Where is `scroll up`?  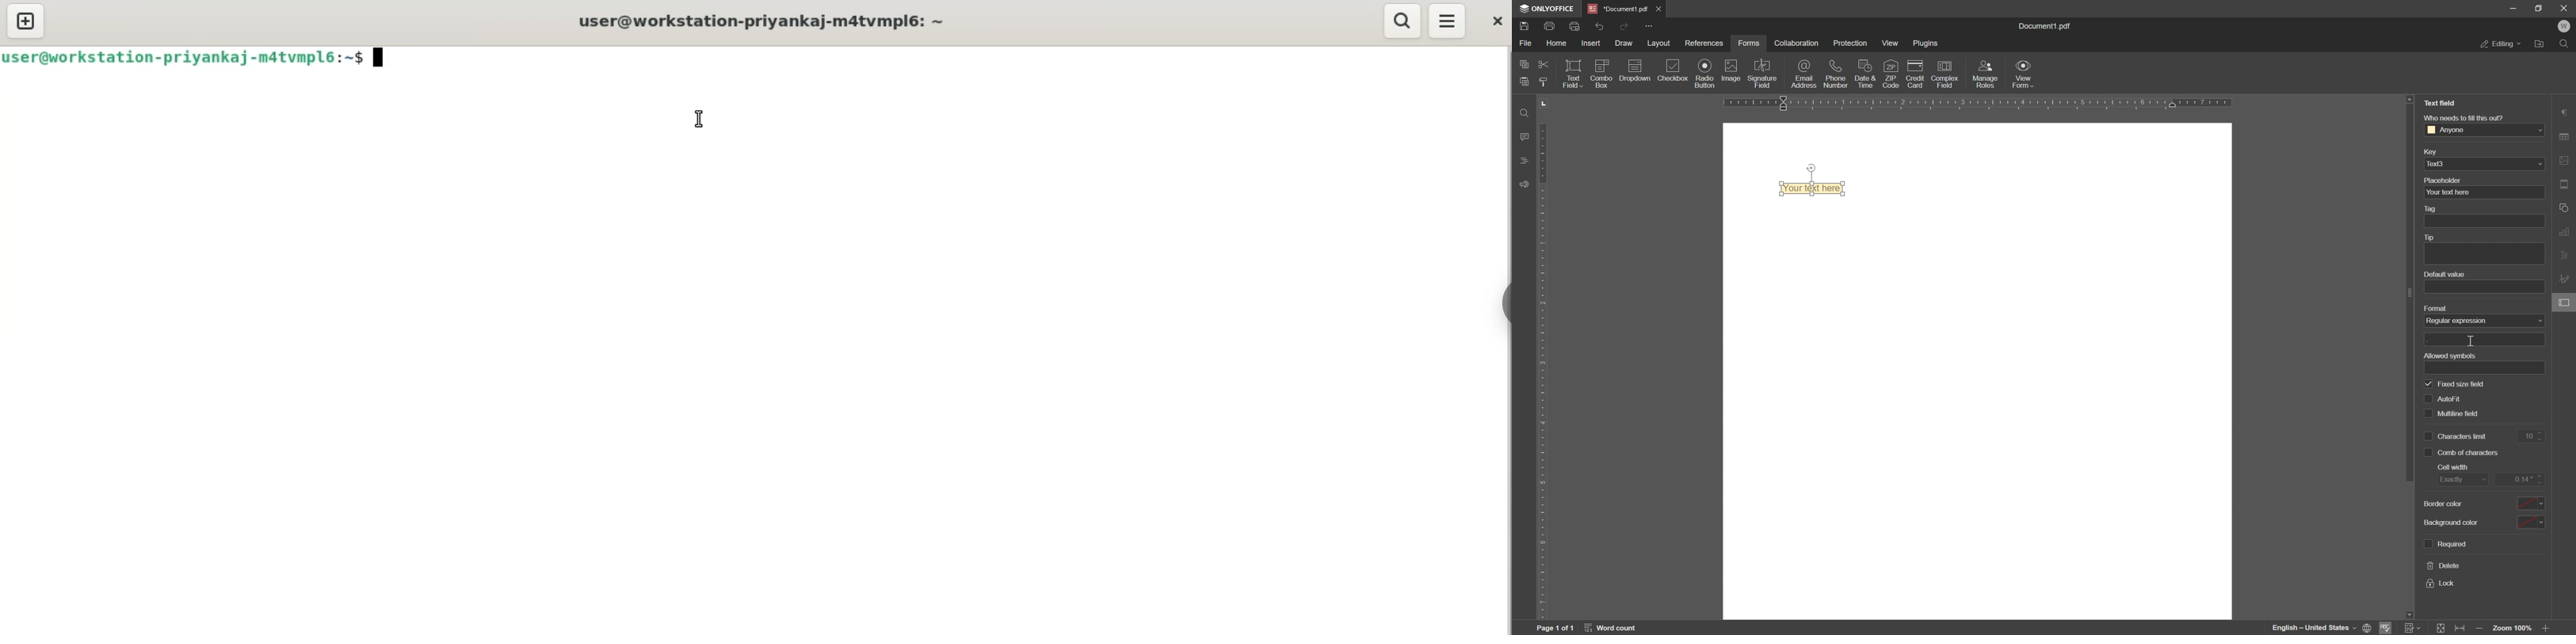
scroll up is located at coordinates (2410, 99).